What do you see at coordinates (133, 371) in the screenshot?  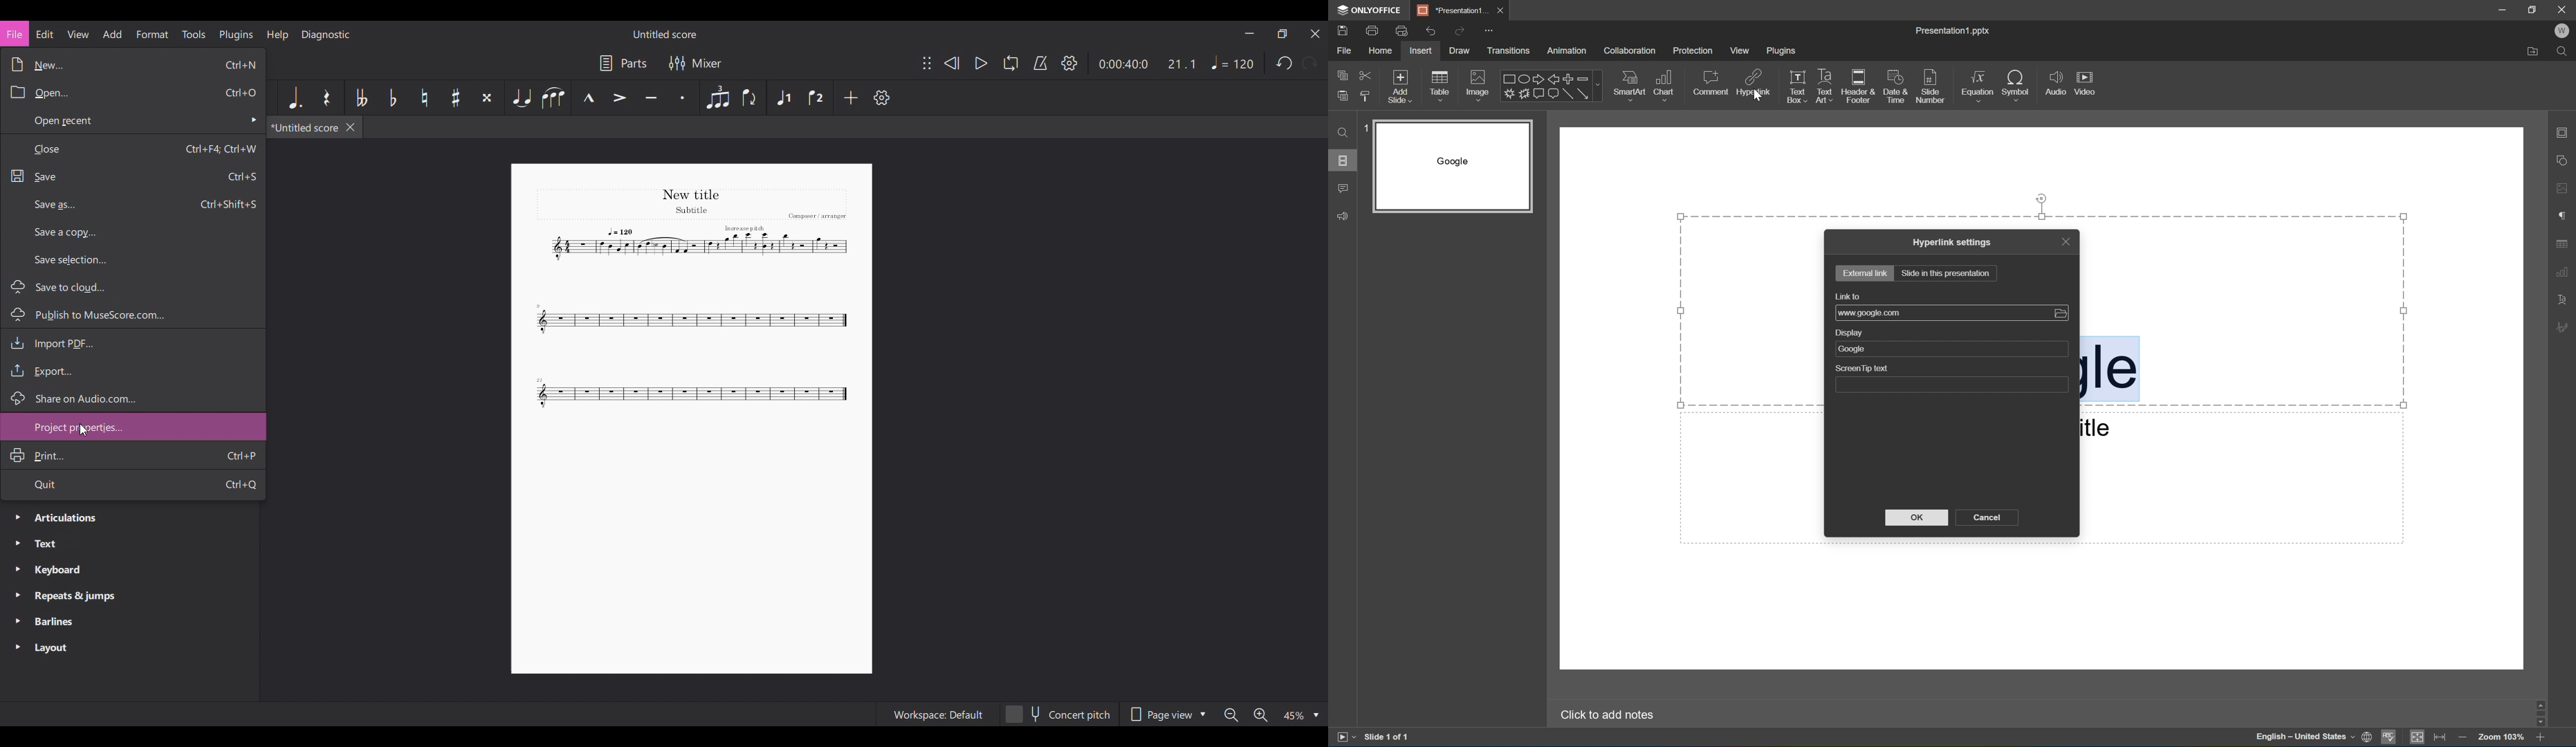 I see `Export...` at bounding box center [133, 371].